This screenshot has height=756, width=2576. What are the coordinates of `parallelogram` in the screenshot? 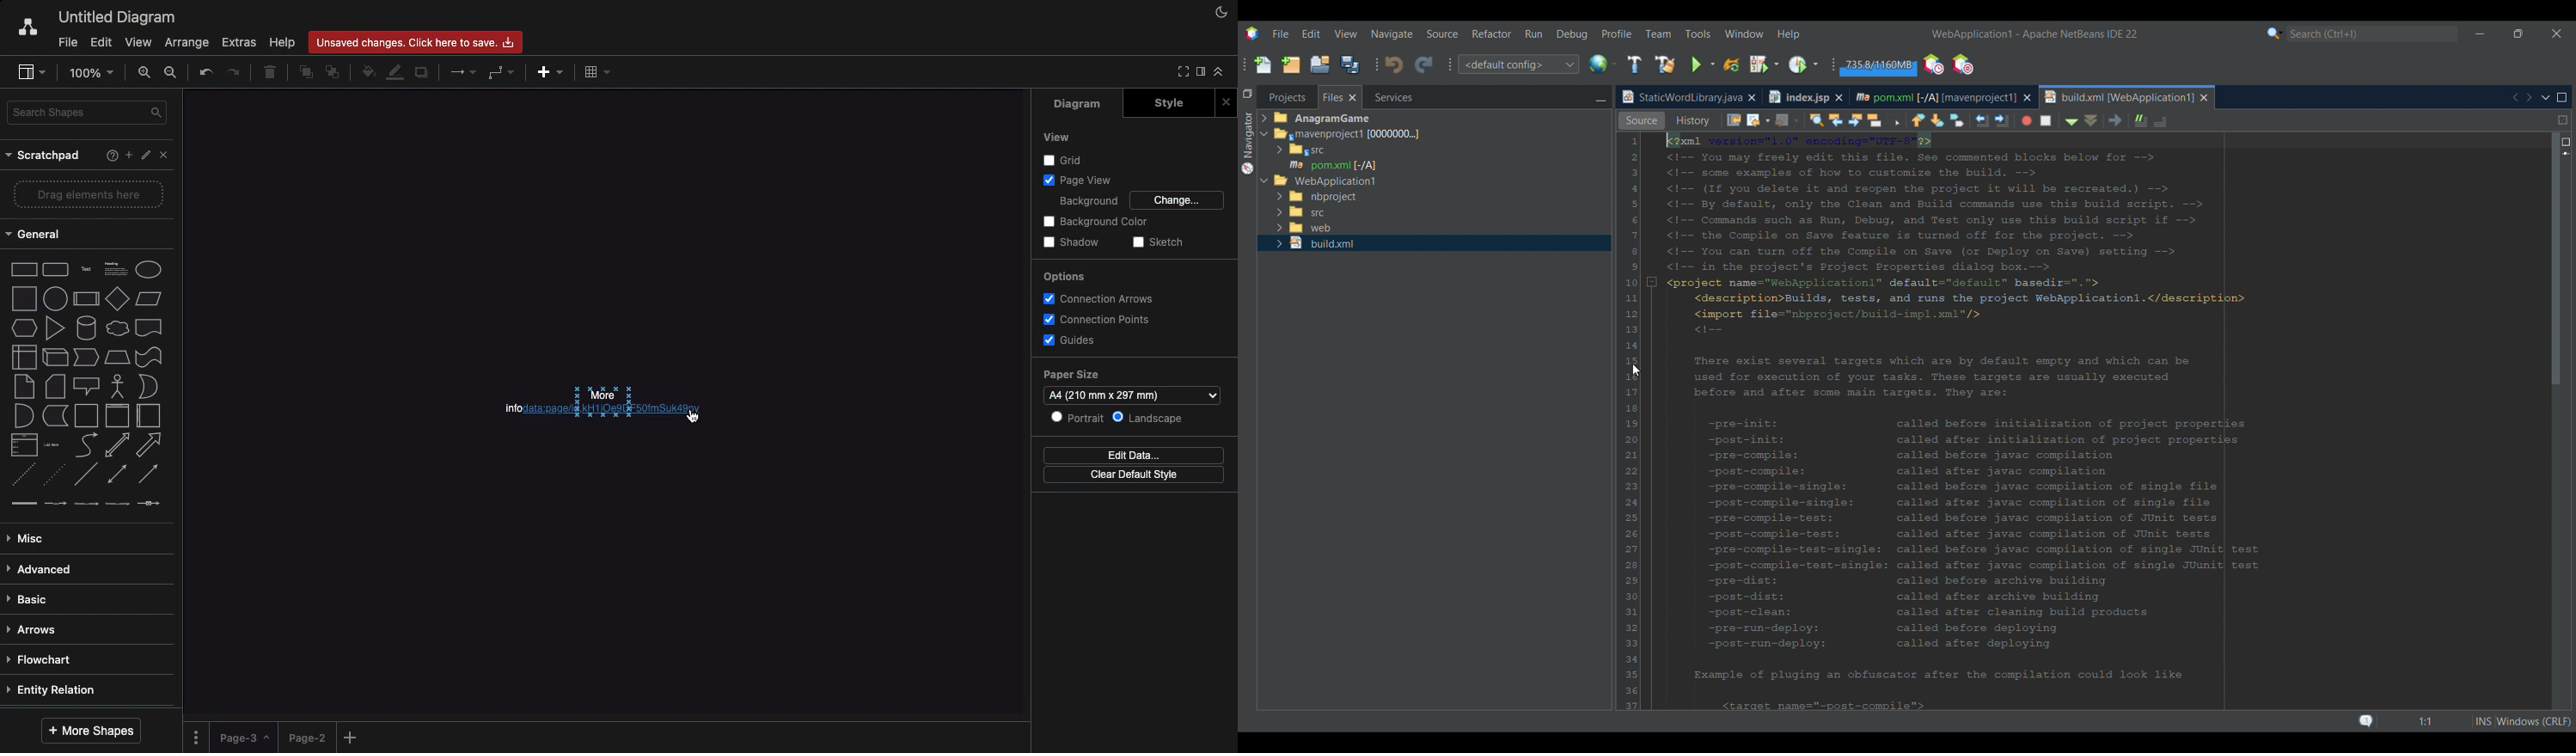 It's located at (149, 298).